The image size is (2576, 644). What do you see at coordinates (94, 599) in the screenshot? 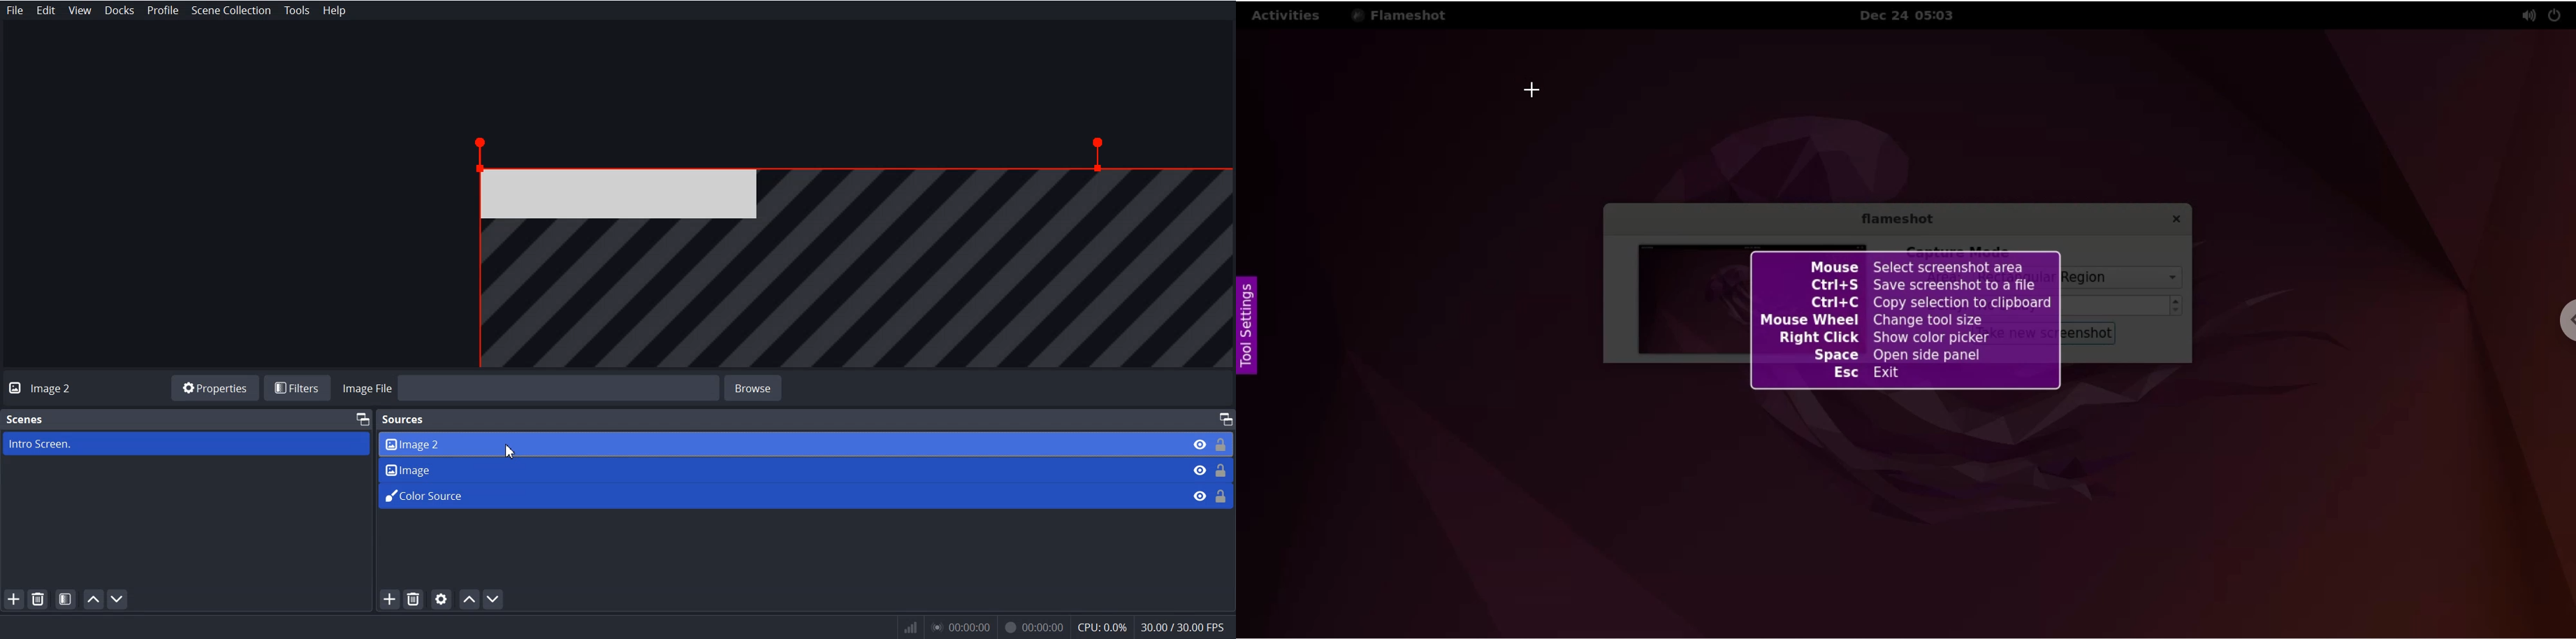
I see `Move Scene Up` at bounding box center [94, 599].